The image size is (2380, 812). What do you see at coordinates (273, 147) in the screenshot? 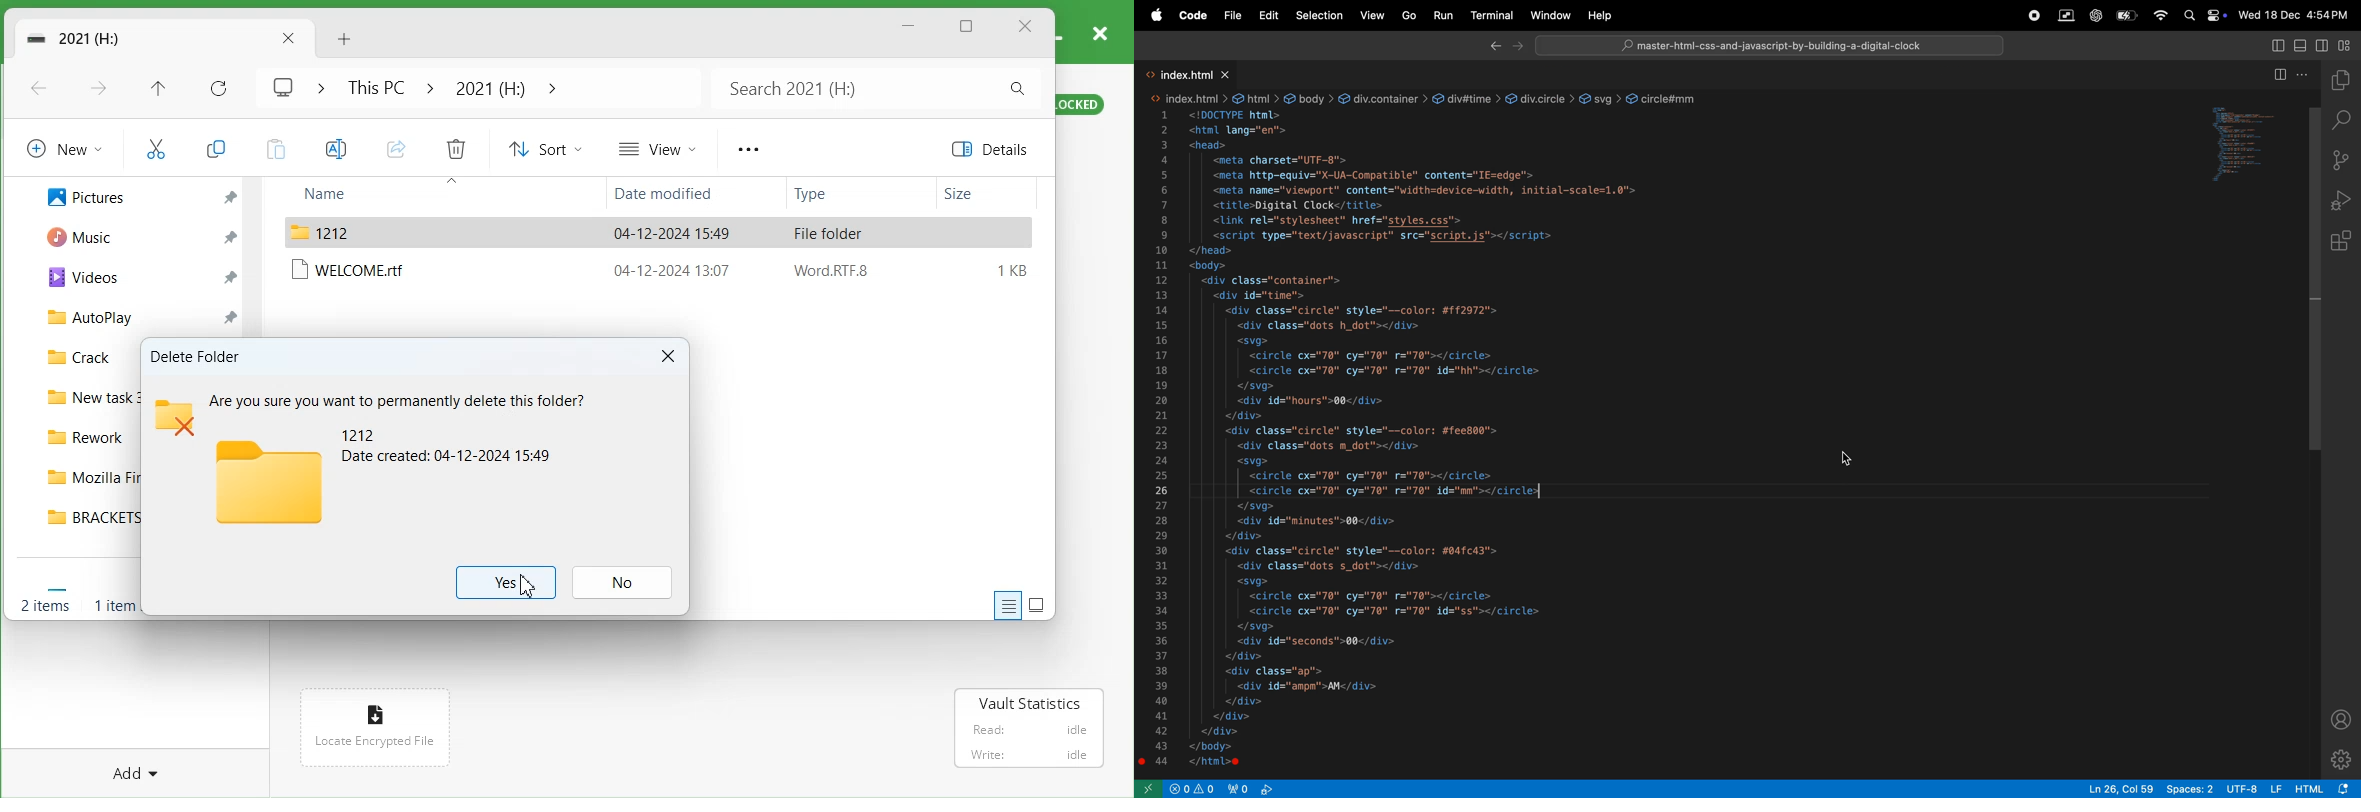
I see `Paste` at bounding box center [273, 147].